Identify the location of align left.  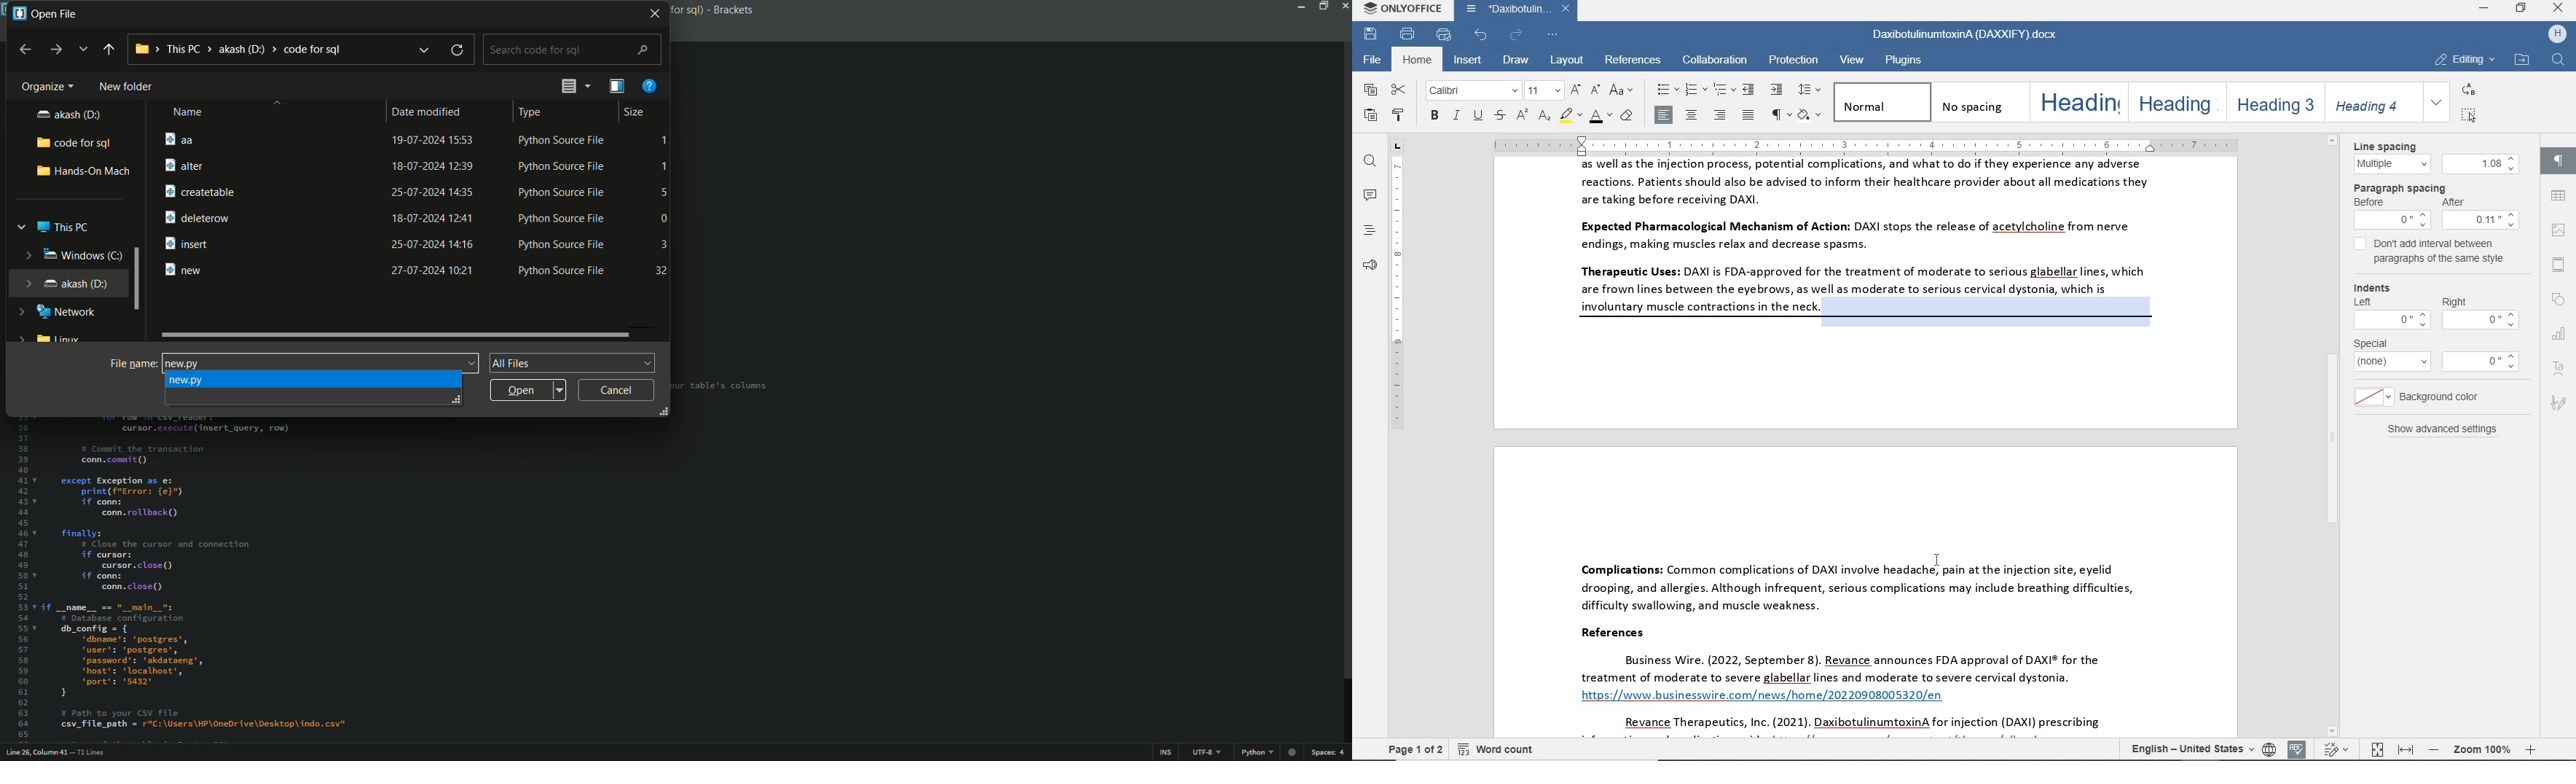
(1665, 114).